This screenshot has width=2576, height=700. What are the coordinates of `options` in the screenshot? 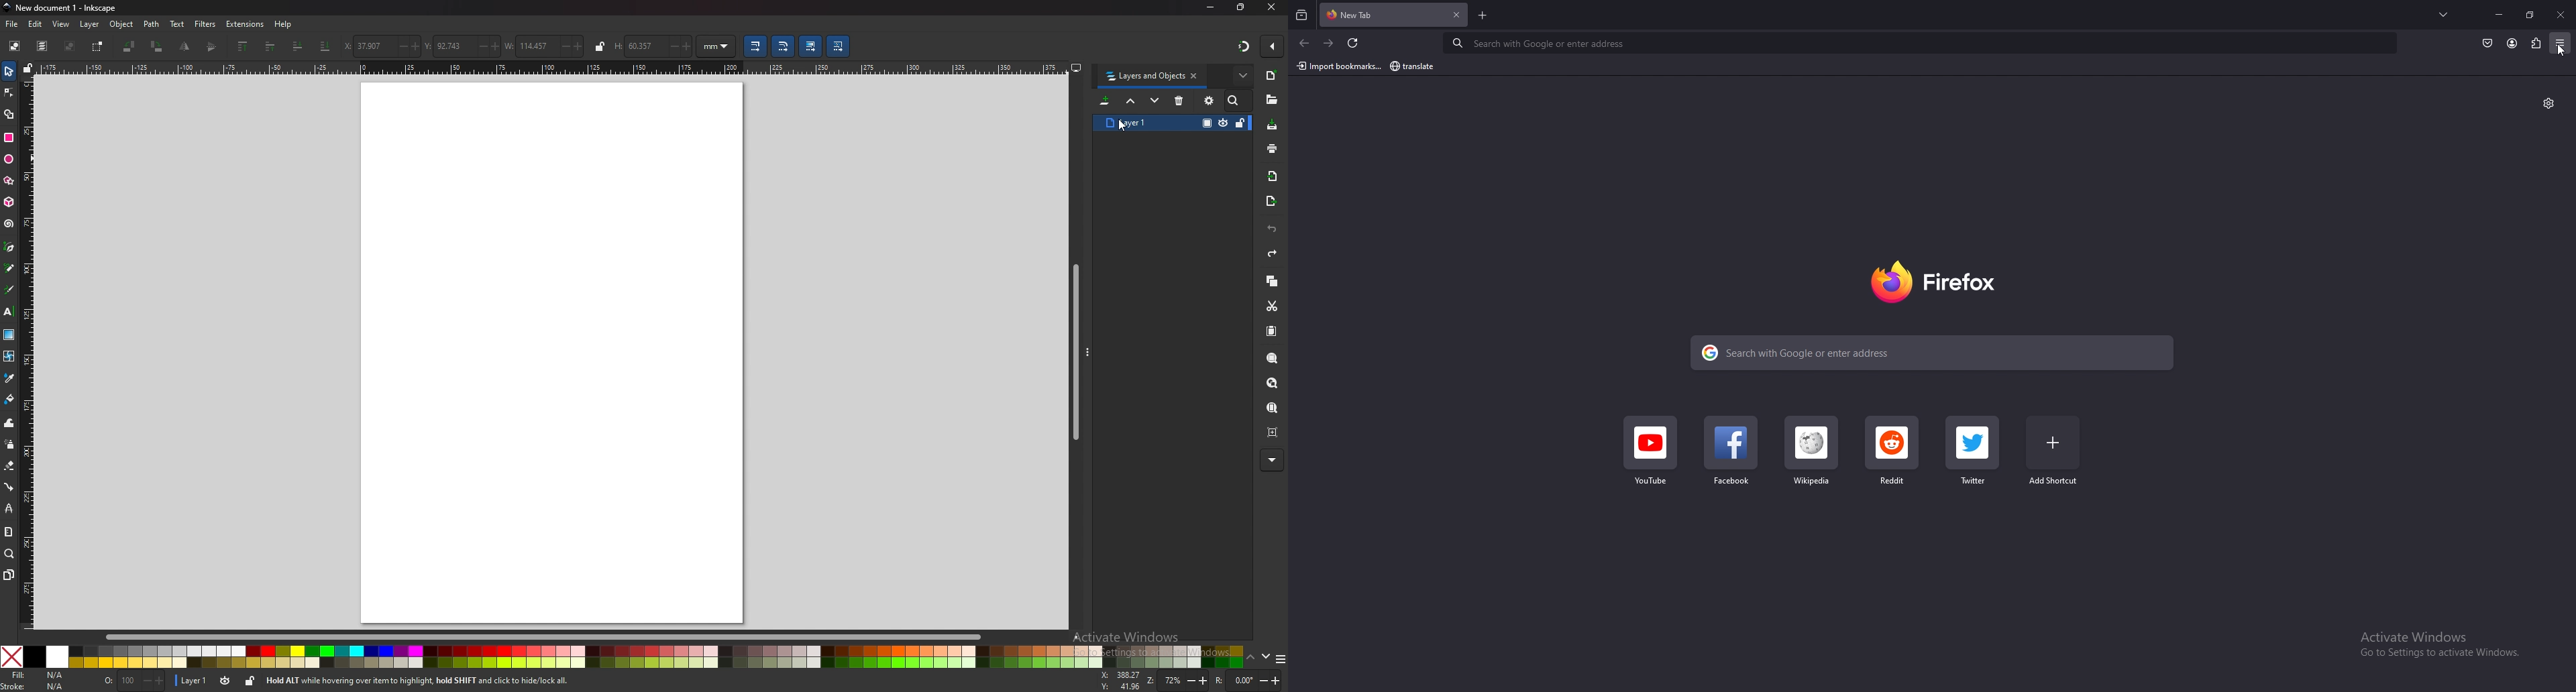 It's located at (2563, 44).